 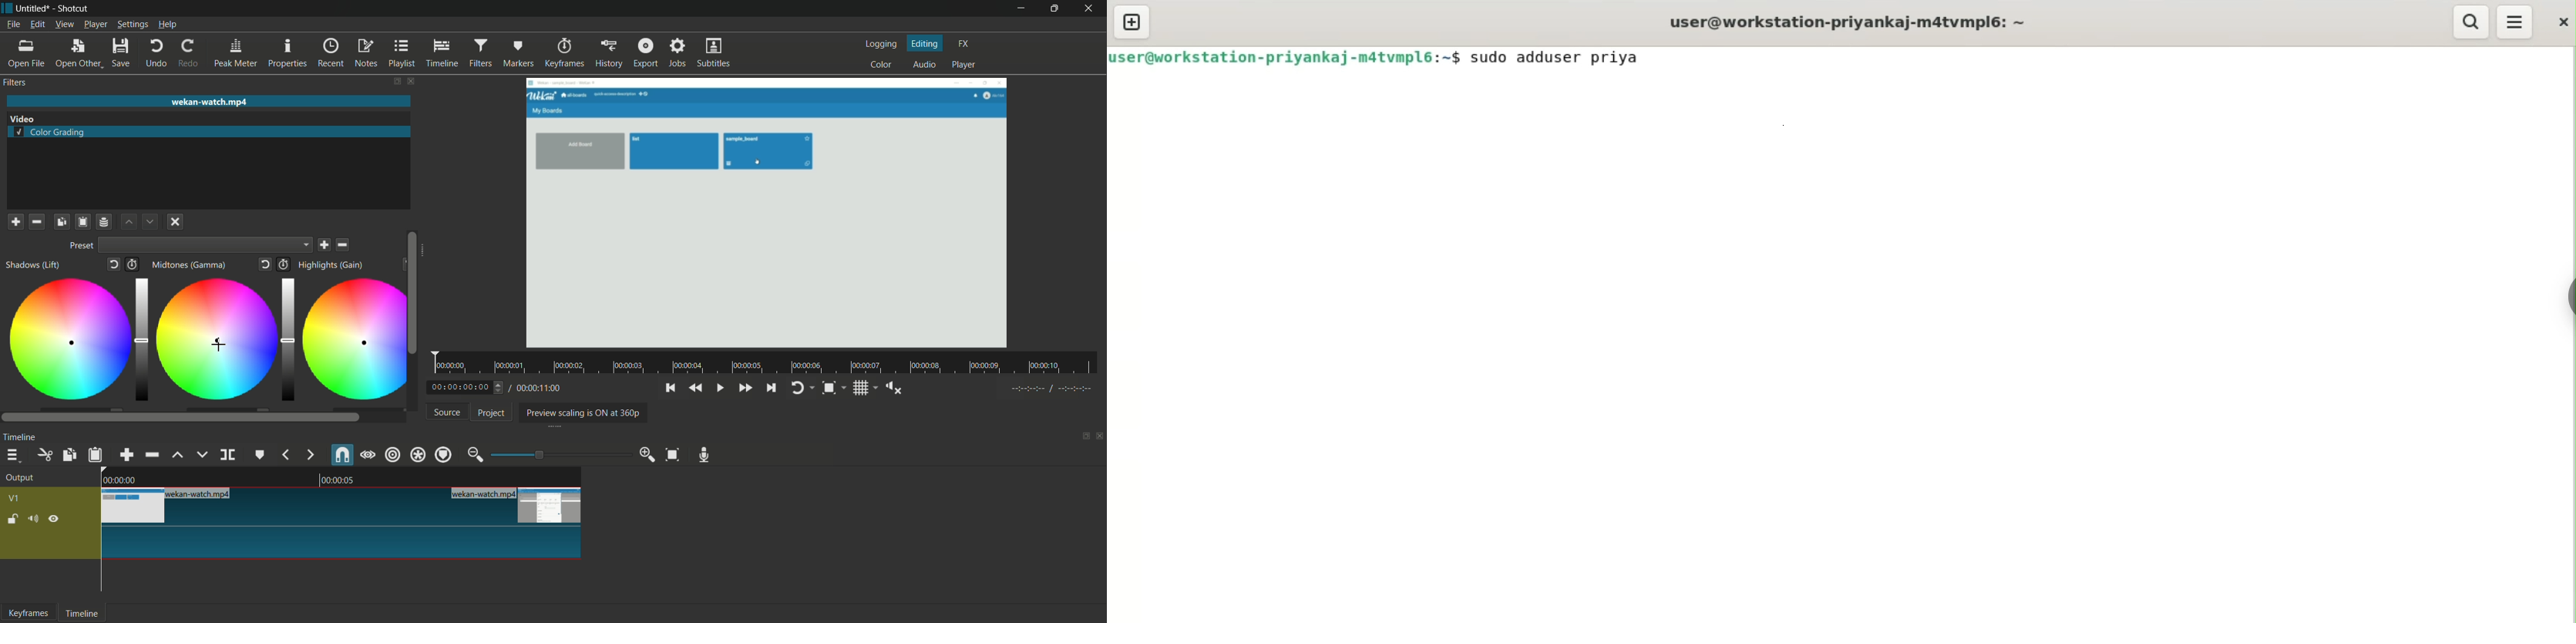 What do you see at coordinates (20, 438) in the screenshot?
I see `timeline` at bounding box center [20, 438].